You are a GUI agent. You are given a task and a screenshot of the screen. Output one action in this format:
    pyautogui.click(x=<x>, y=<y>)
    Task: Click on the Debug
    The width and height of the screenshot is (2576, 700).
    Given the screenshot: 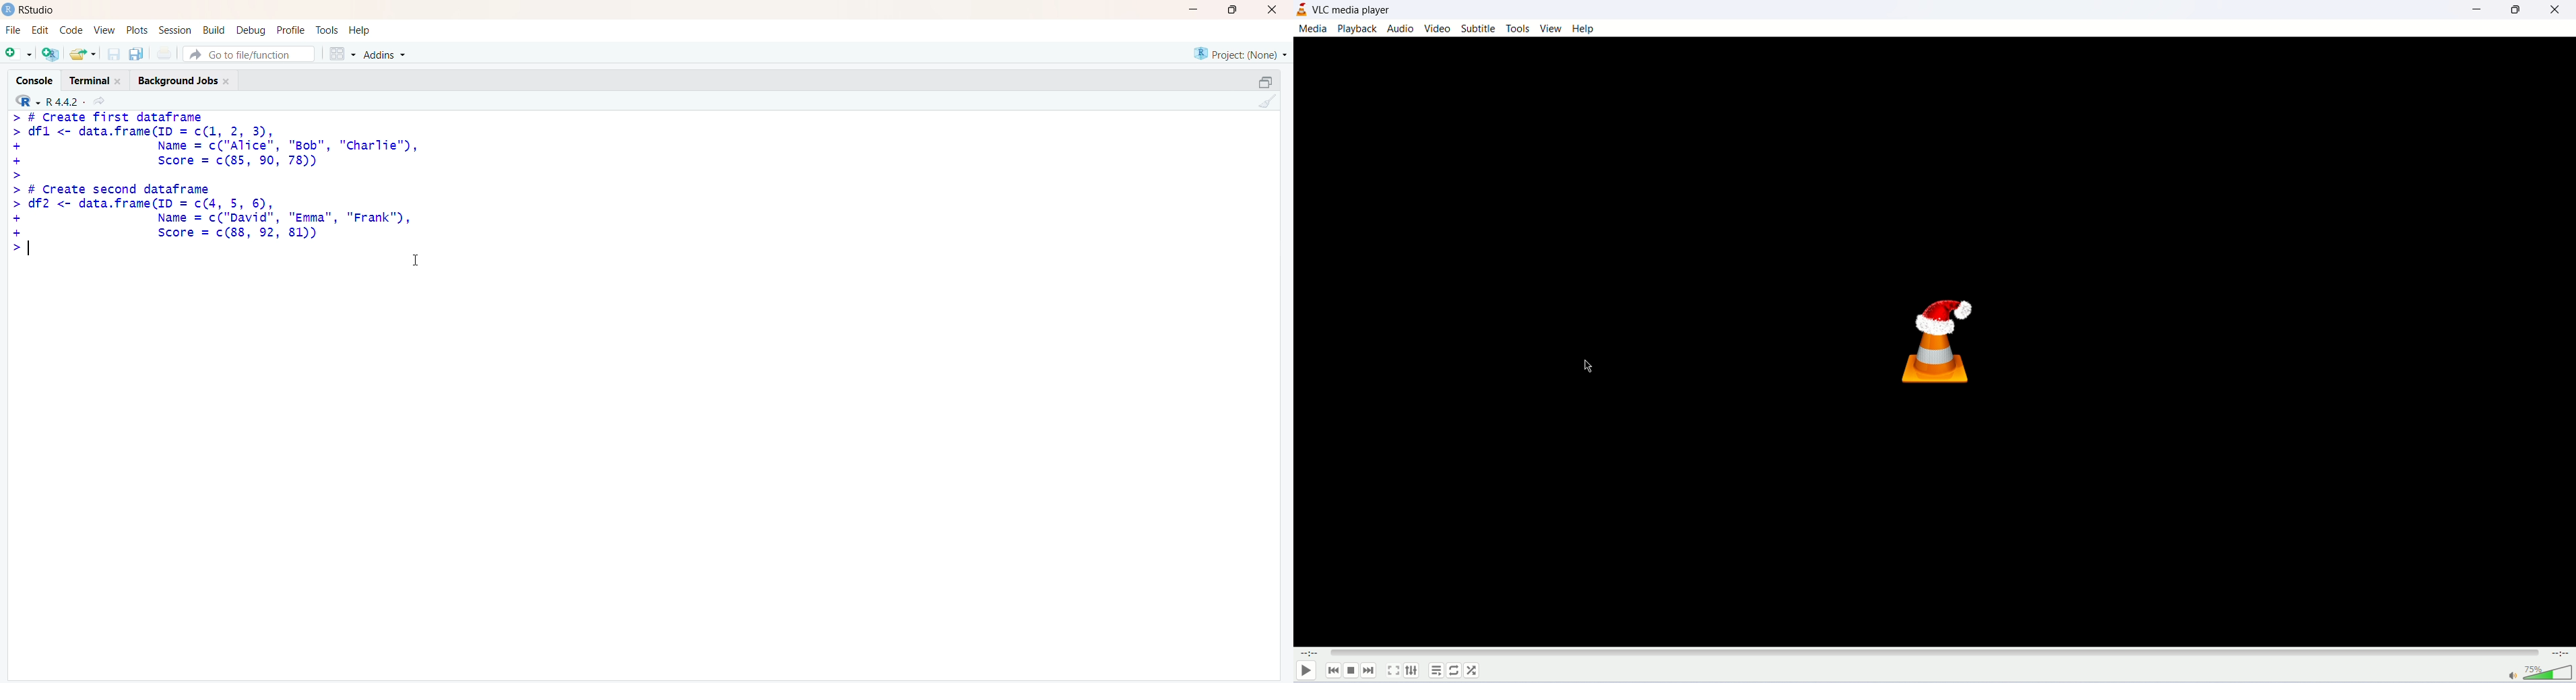 What is the action you would take?
    pyautogui.click(x=252, y=30)
    